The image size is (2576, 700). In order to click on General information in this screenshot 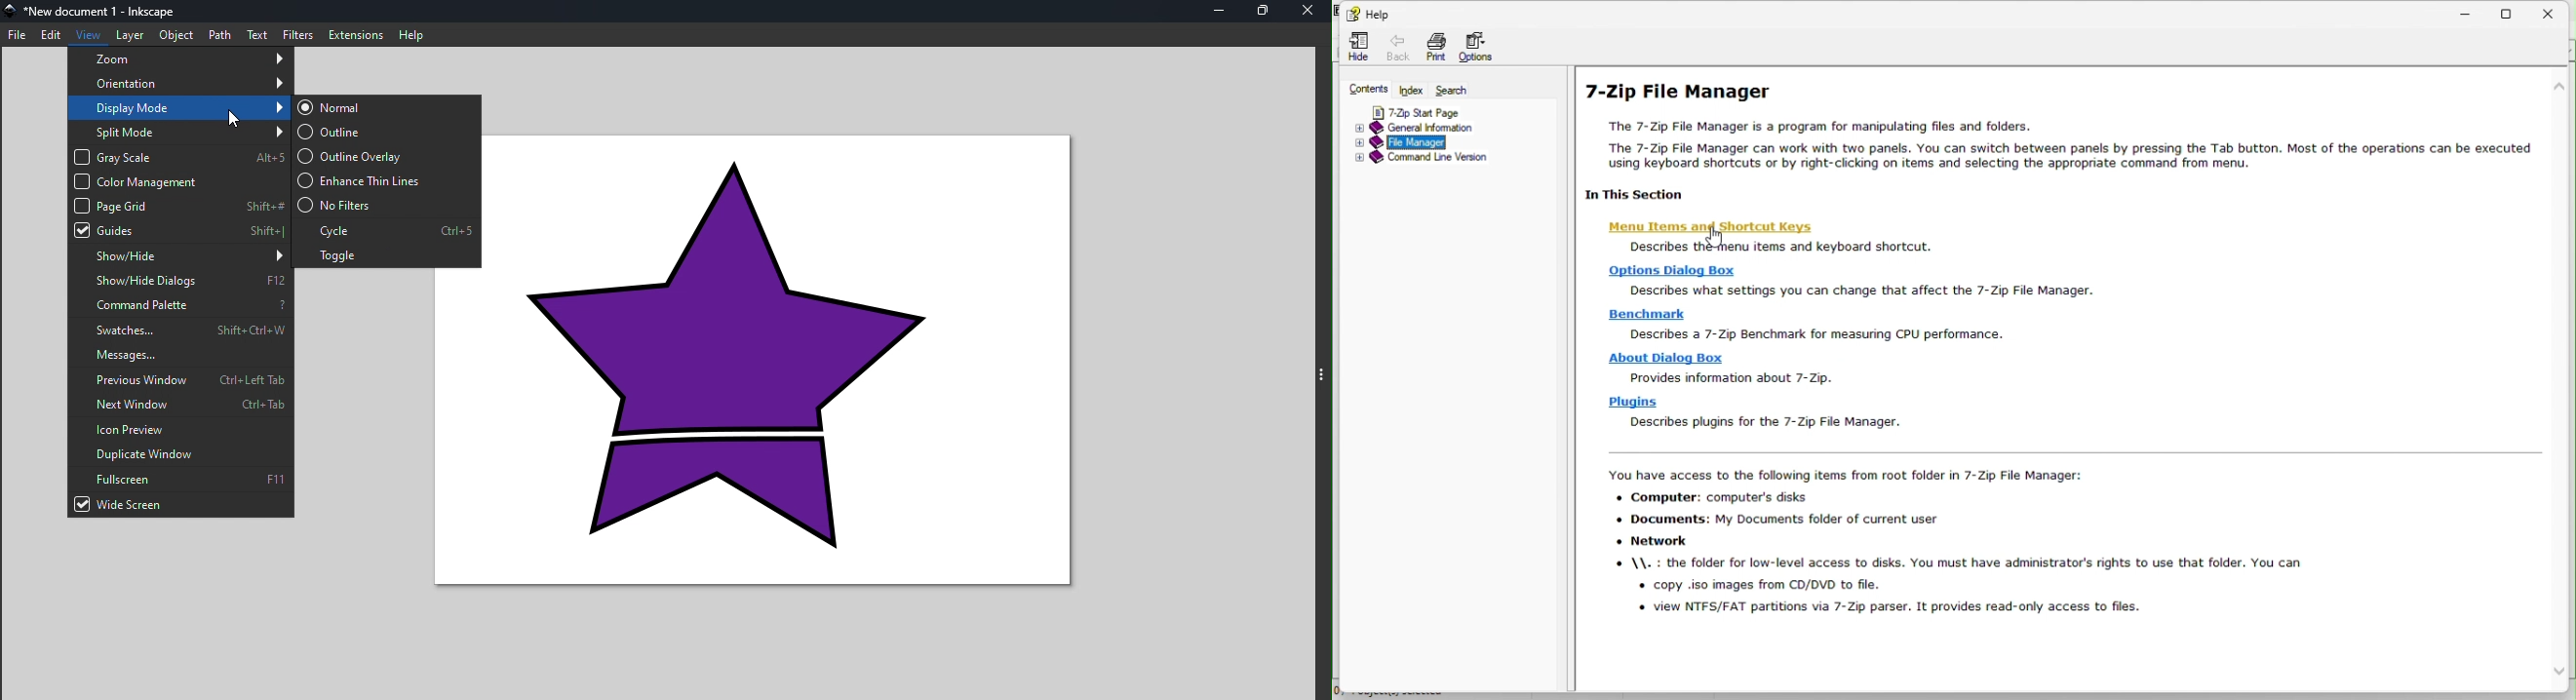, I will do `click(1421, 126)`.